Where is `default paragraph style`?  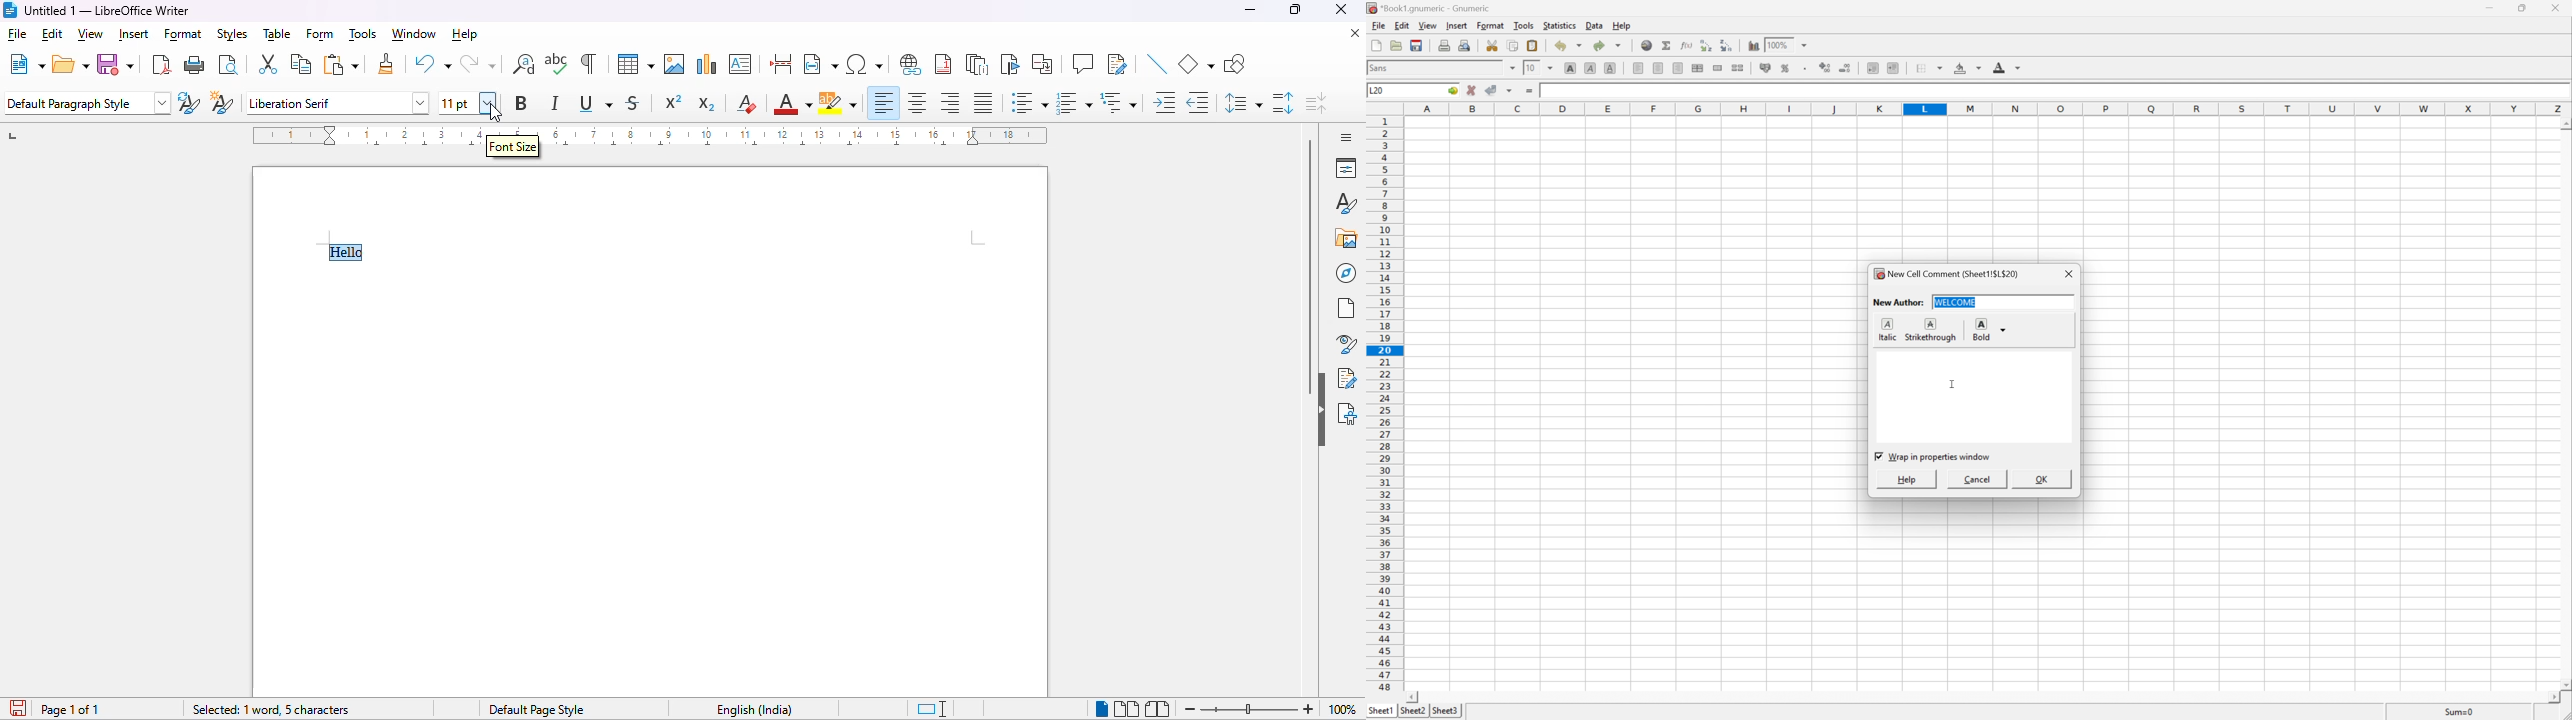
default paragraph style is located at coordinates (87, 103).